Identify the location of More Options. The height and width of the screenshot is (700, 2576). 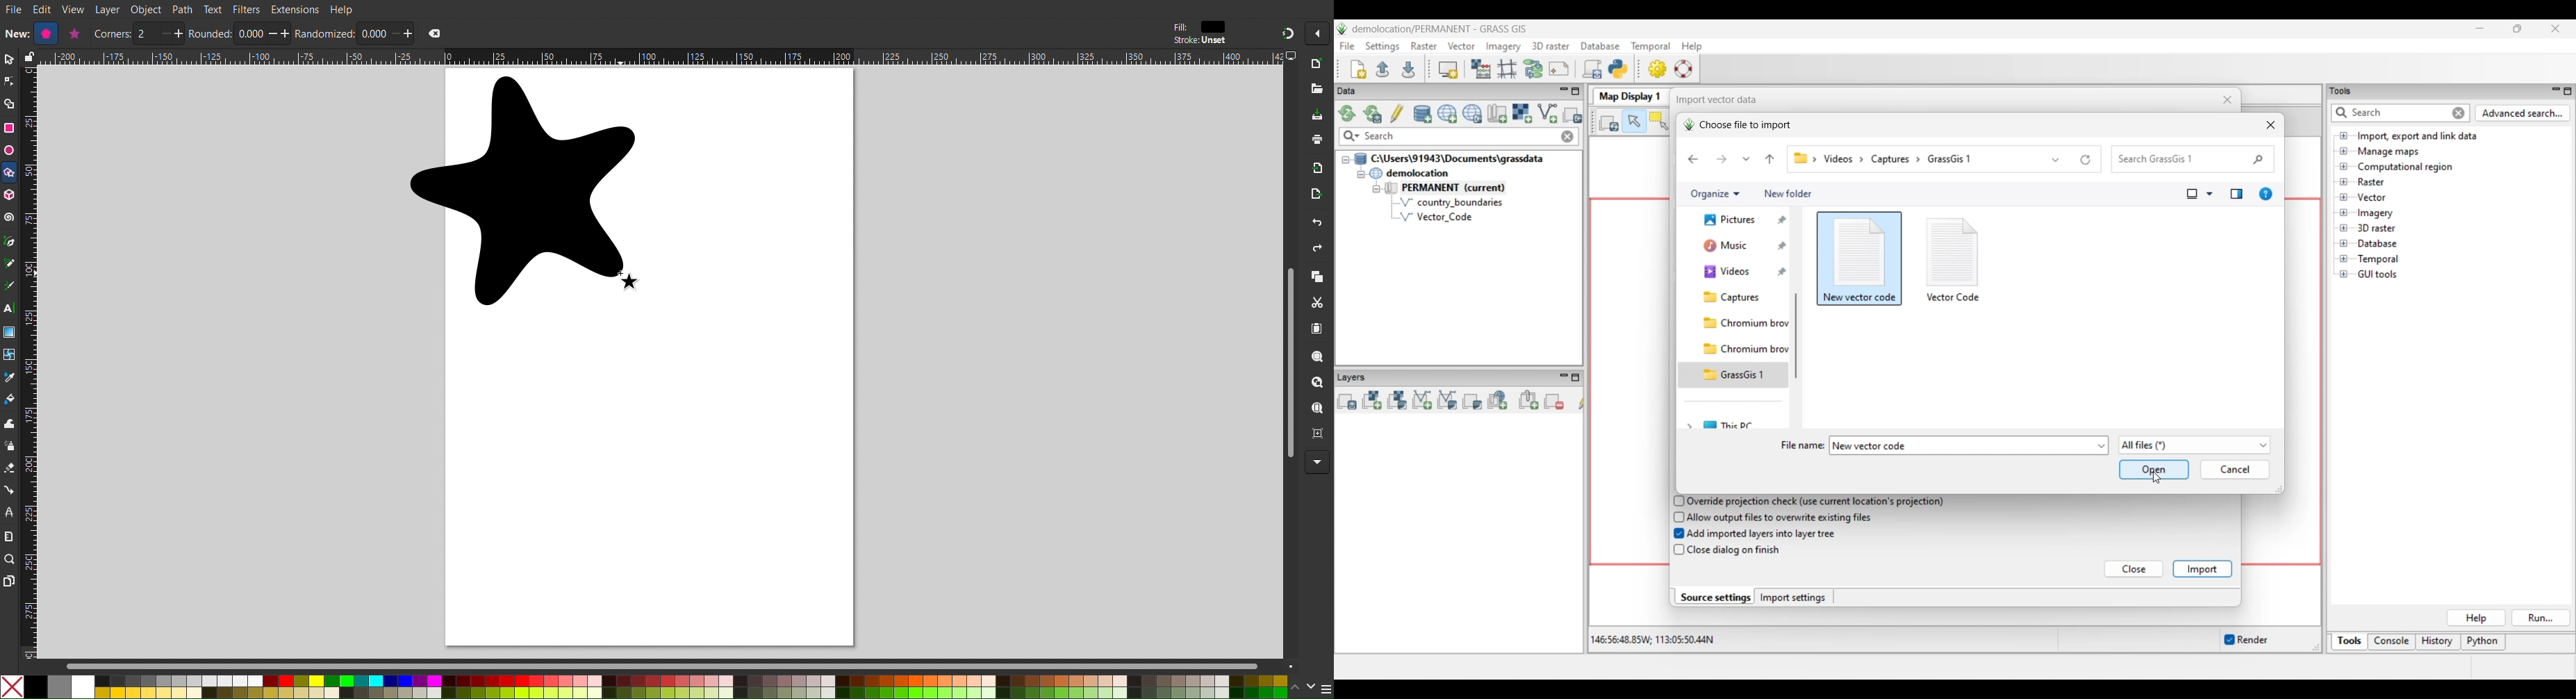
(1321, 33).